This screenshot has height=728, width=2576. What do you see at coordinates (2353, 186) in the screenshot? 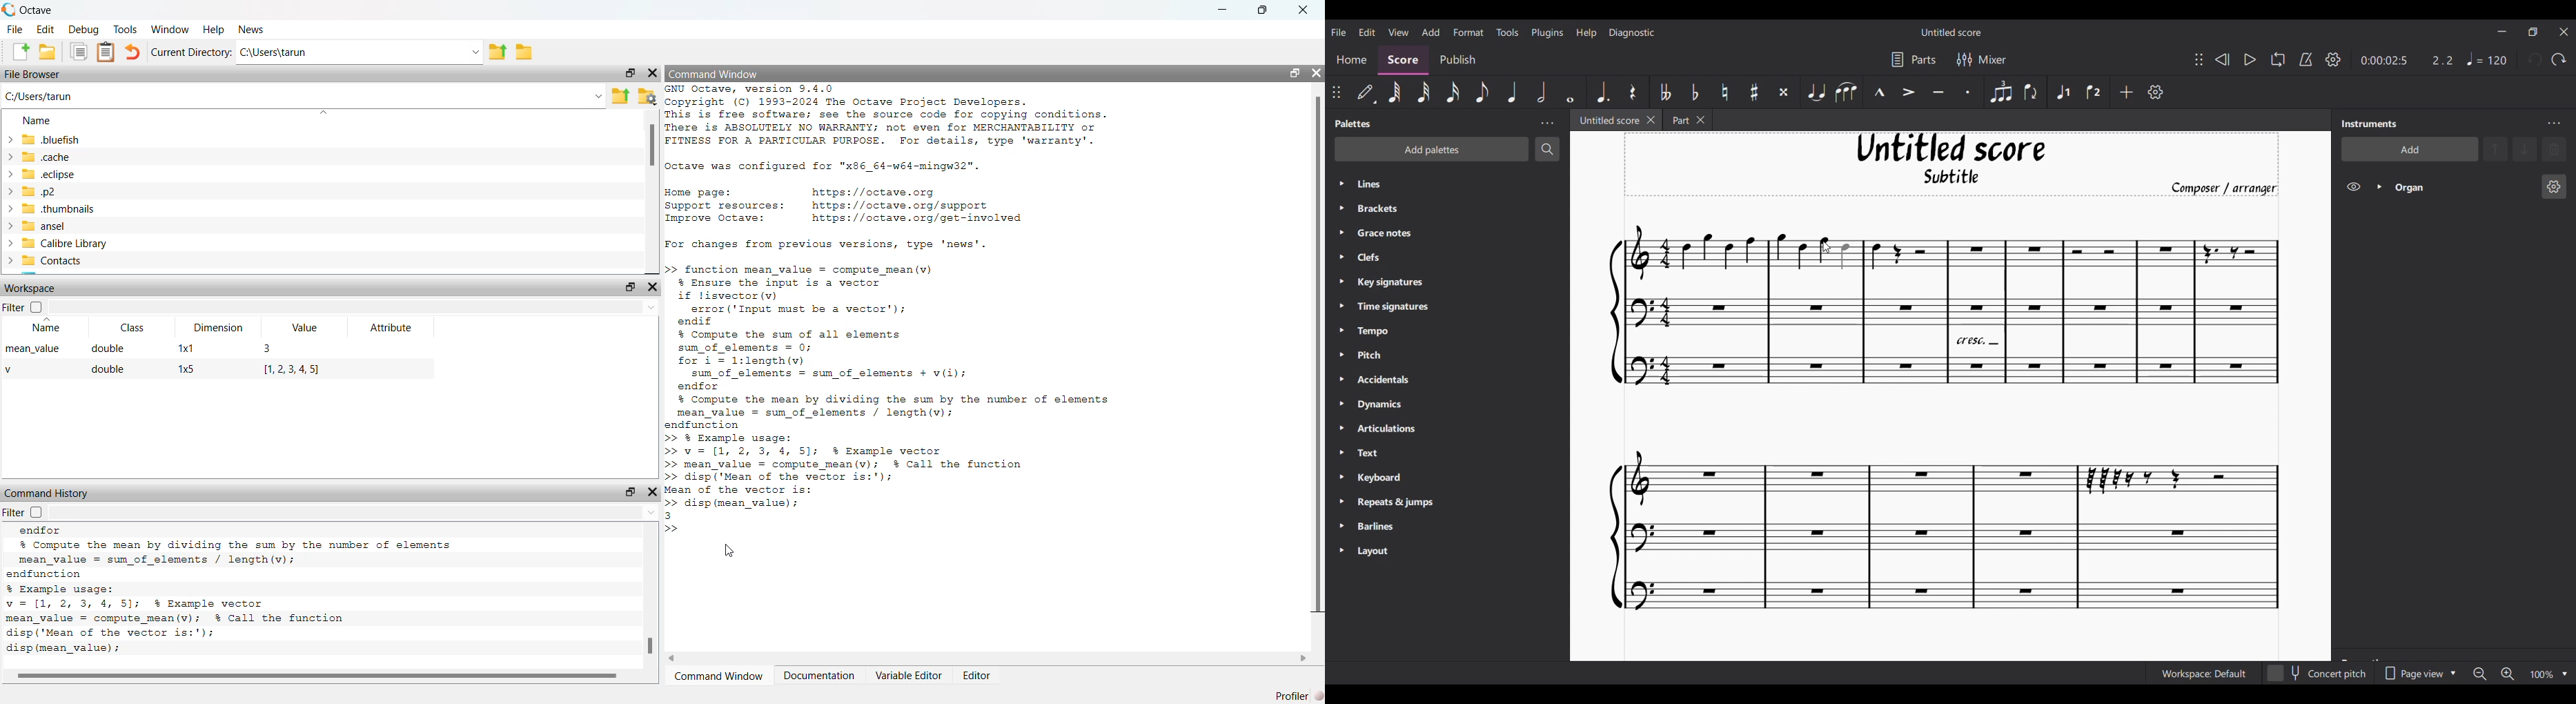
I see `Hide Organ on score` at bounding box center [2353, 186].